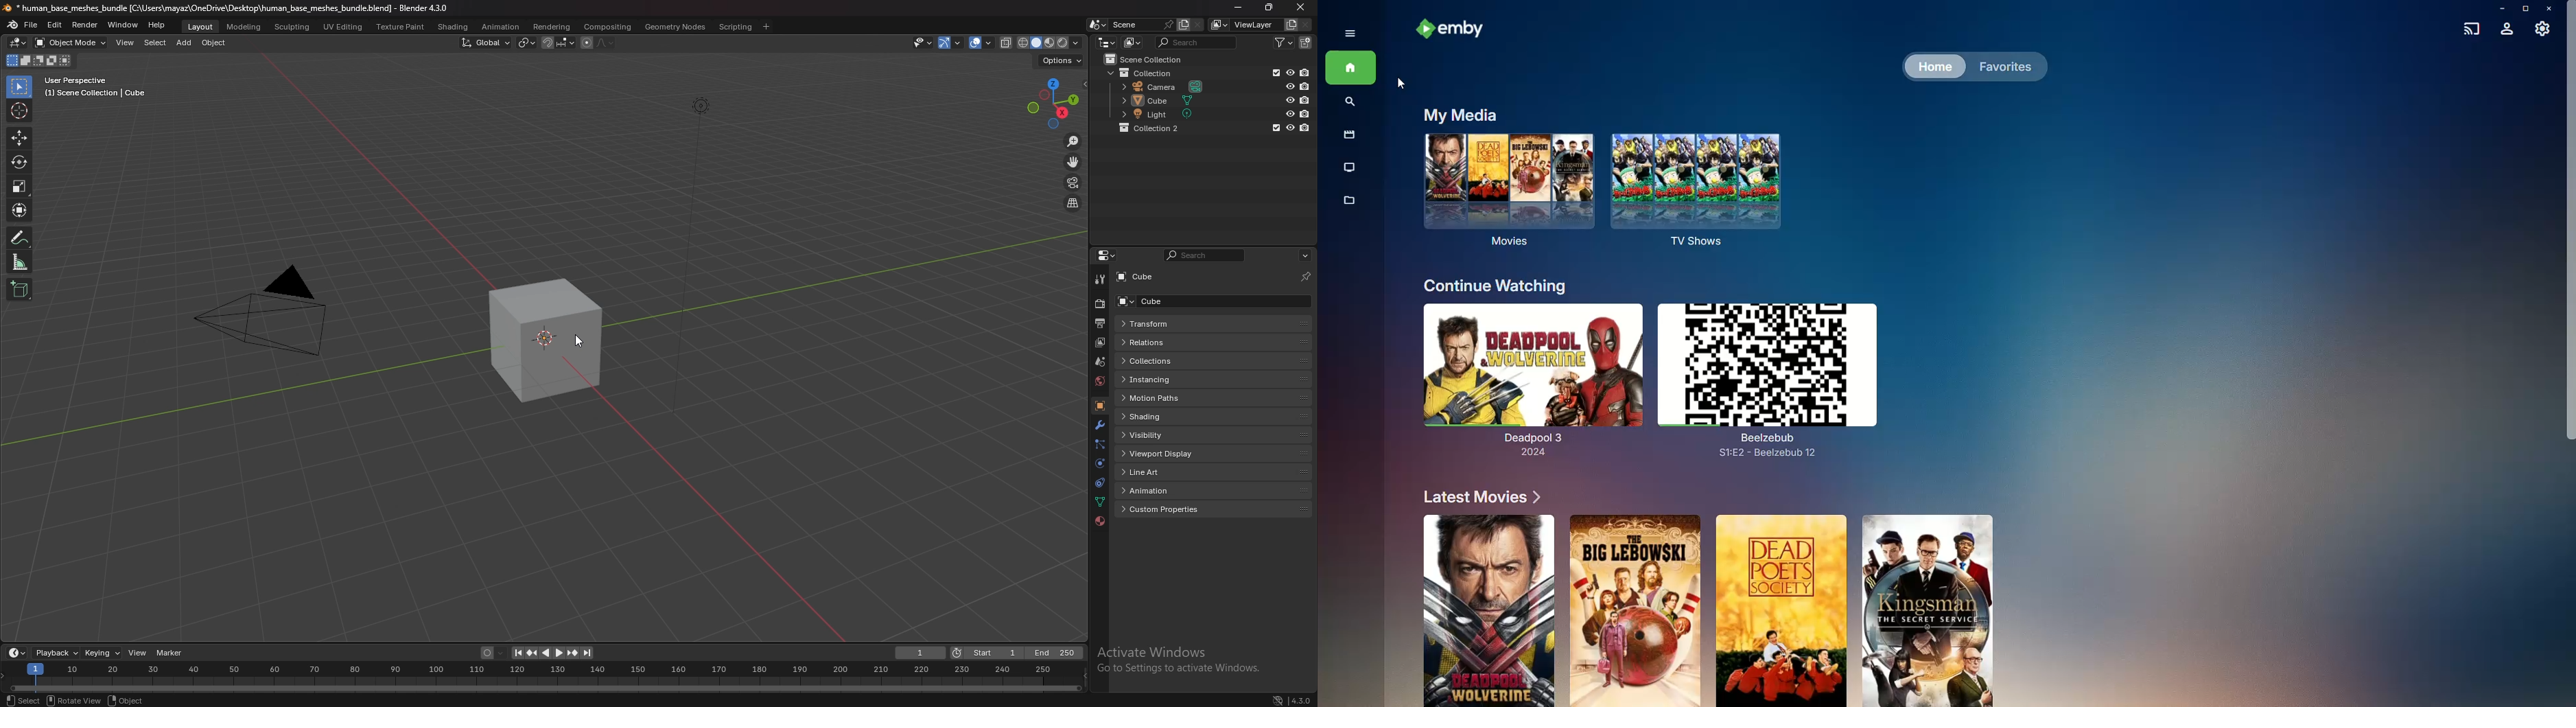 Image resolution: width=2576 pixels, height=728 pixels. What do you see at coordinates (589, 653) in the screenshot?
I see `jump to endpoint` at bounding box center [589, 653].